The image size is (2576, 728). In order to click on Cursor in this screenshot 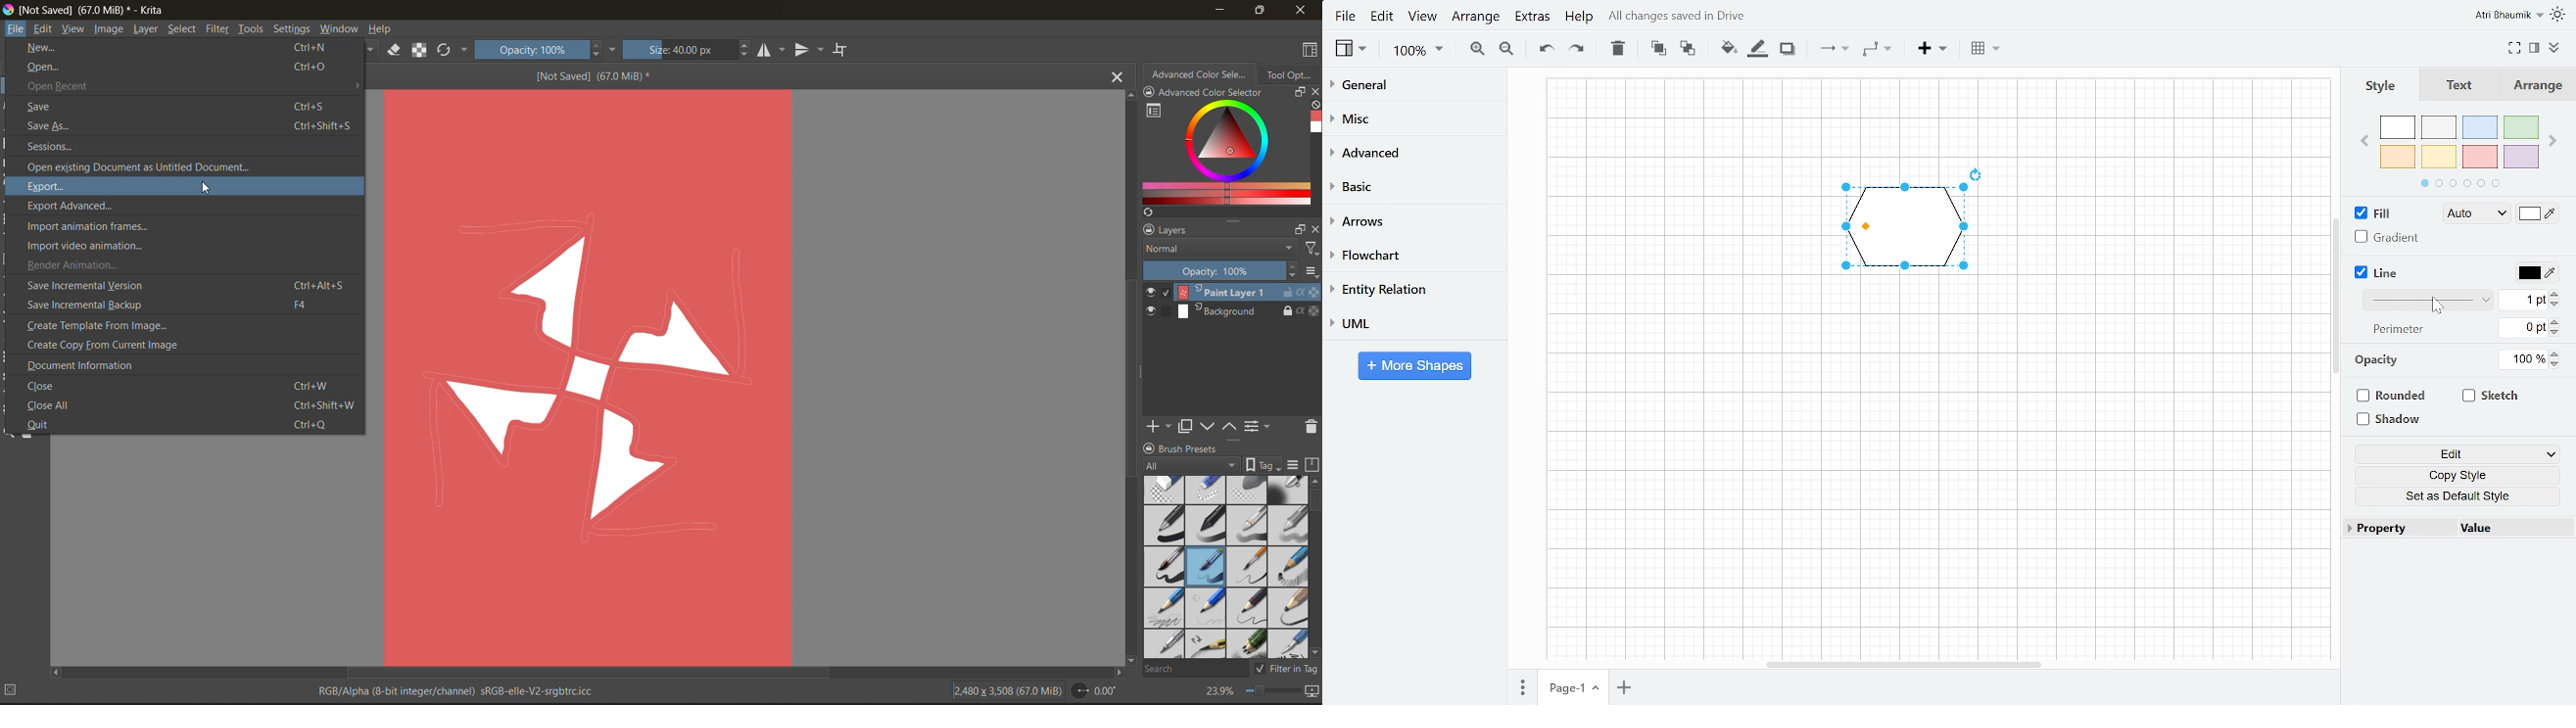, I will do `click(2438, 306)`.